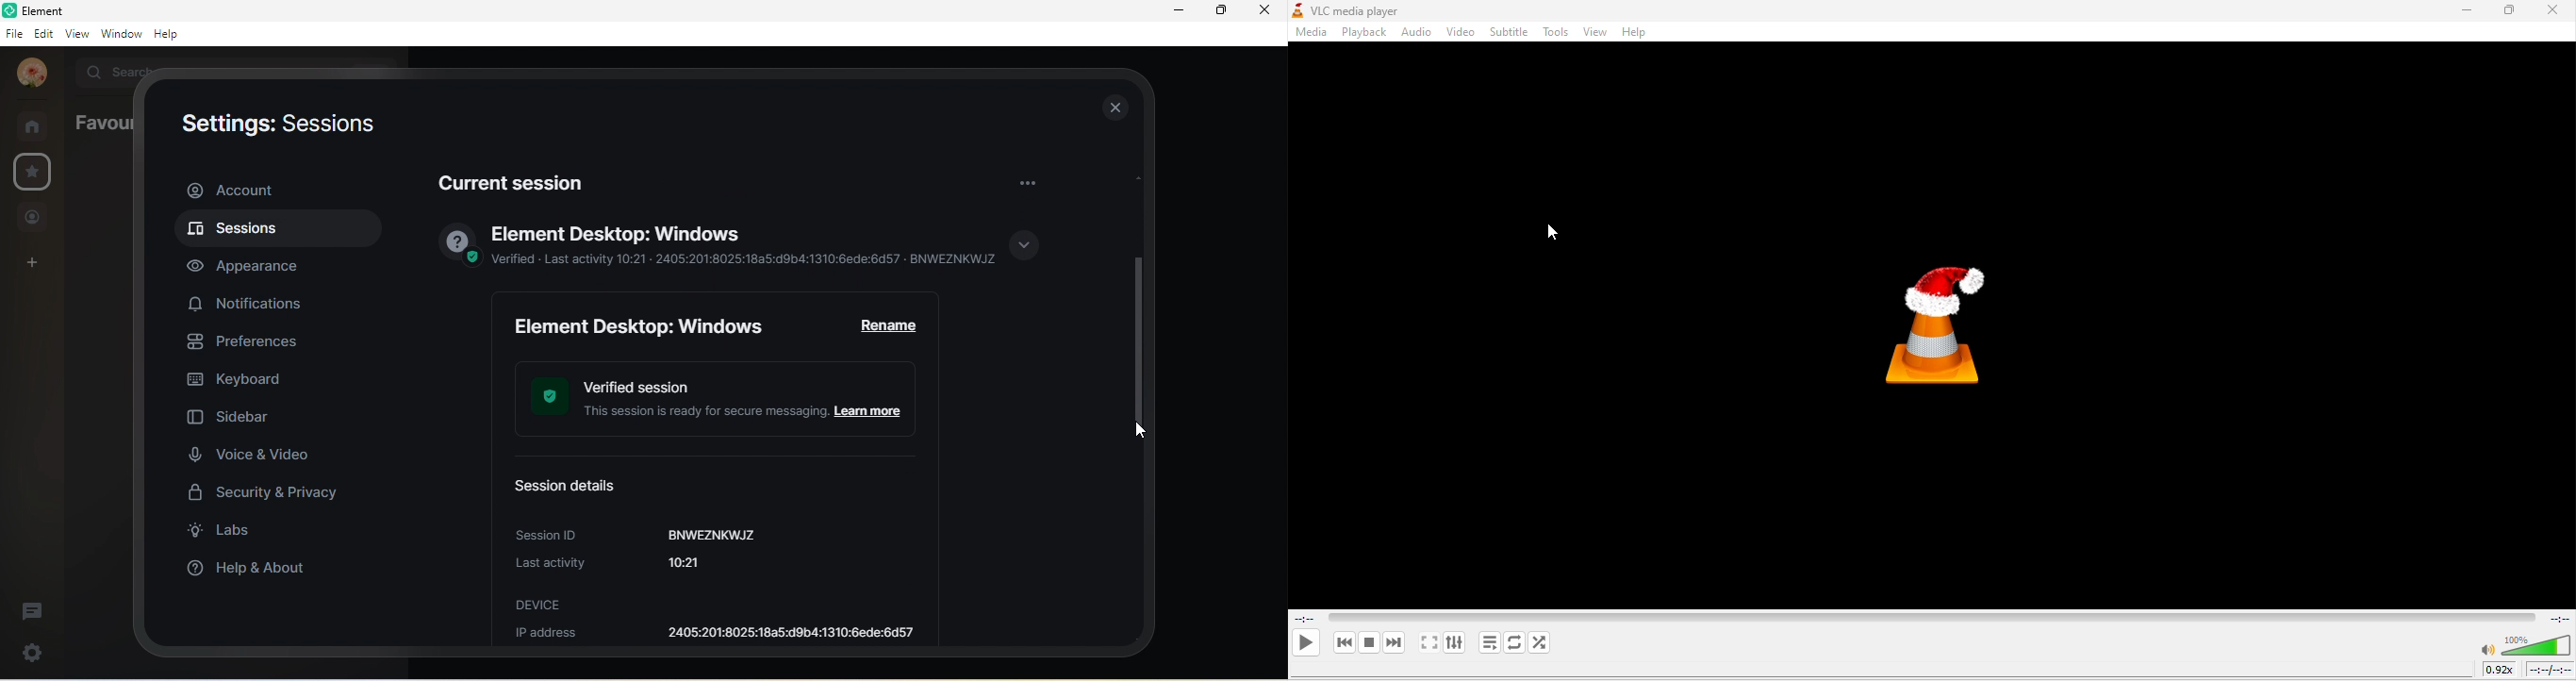 Image resolution: width=2576 pixels, height=700 pixels. Describe the element at coordinates (1557, 31) in the screenshot. I see `tools` at that location.